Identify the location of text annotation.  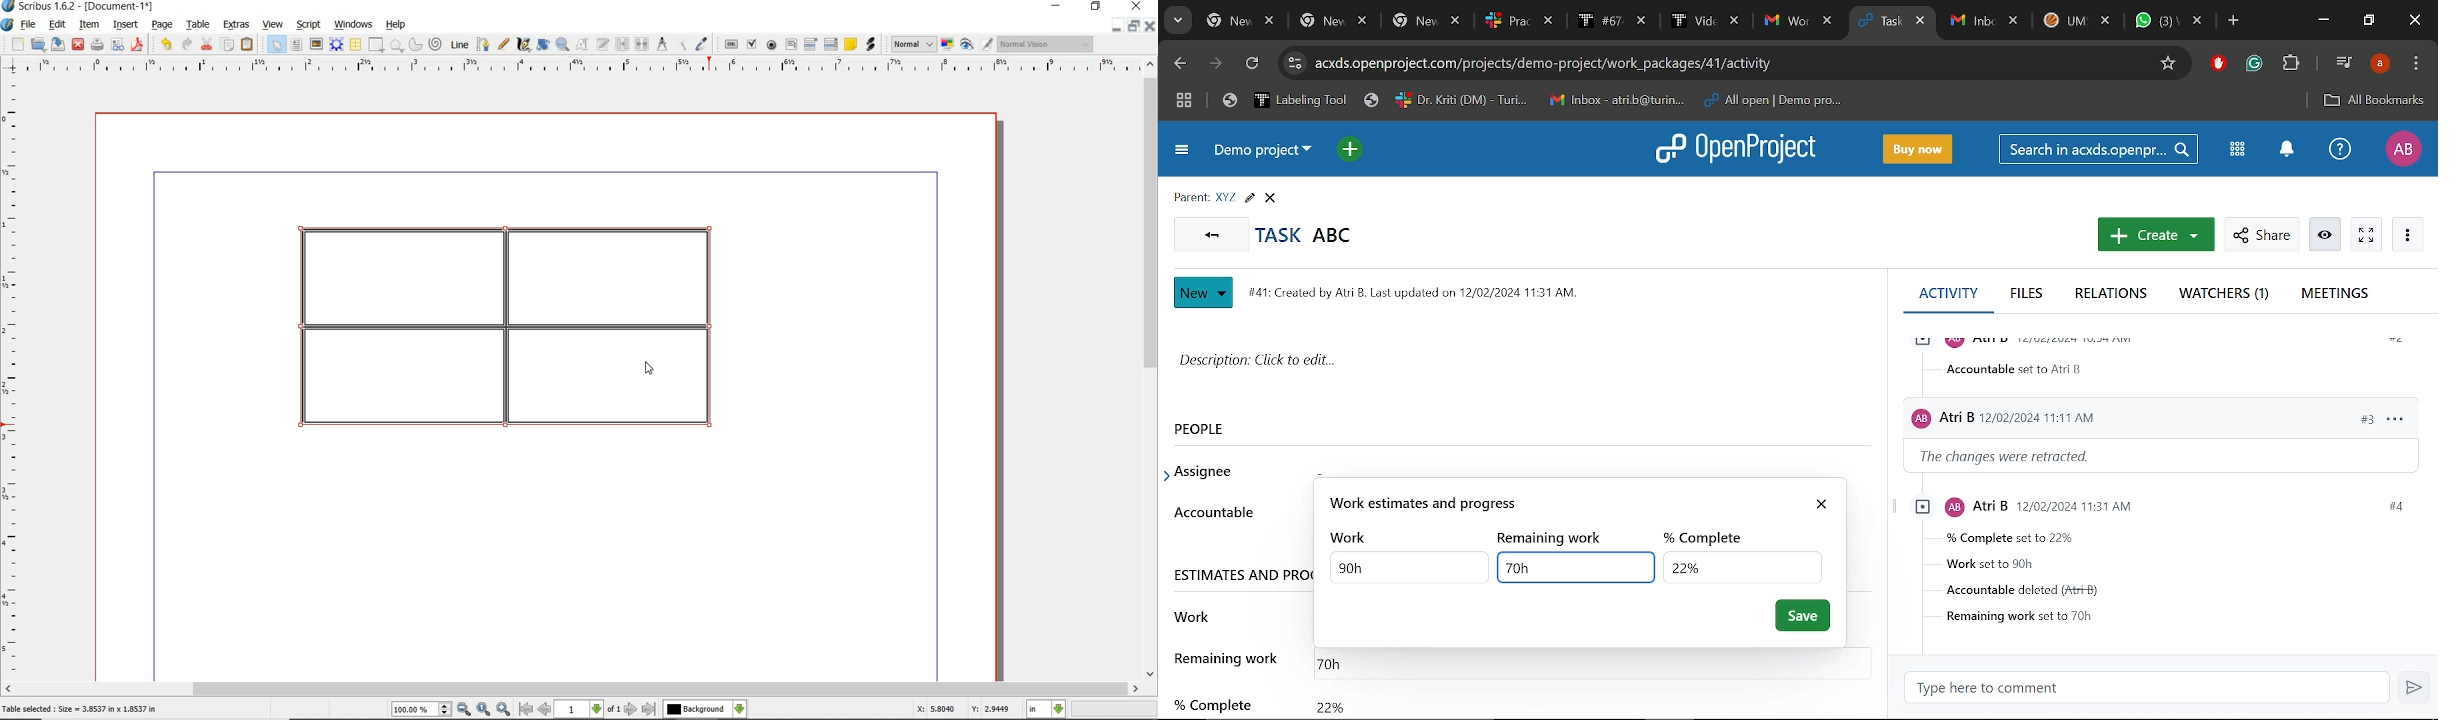
(852, 45).